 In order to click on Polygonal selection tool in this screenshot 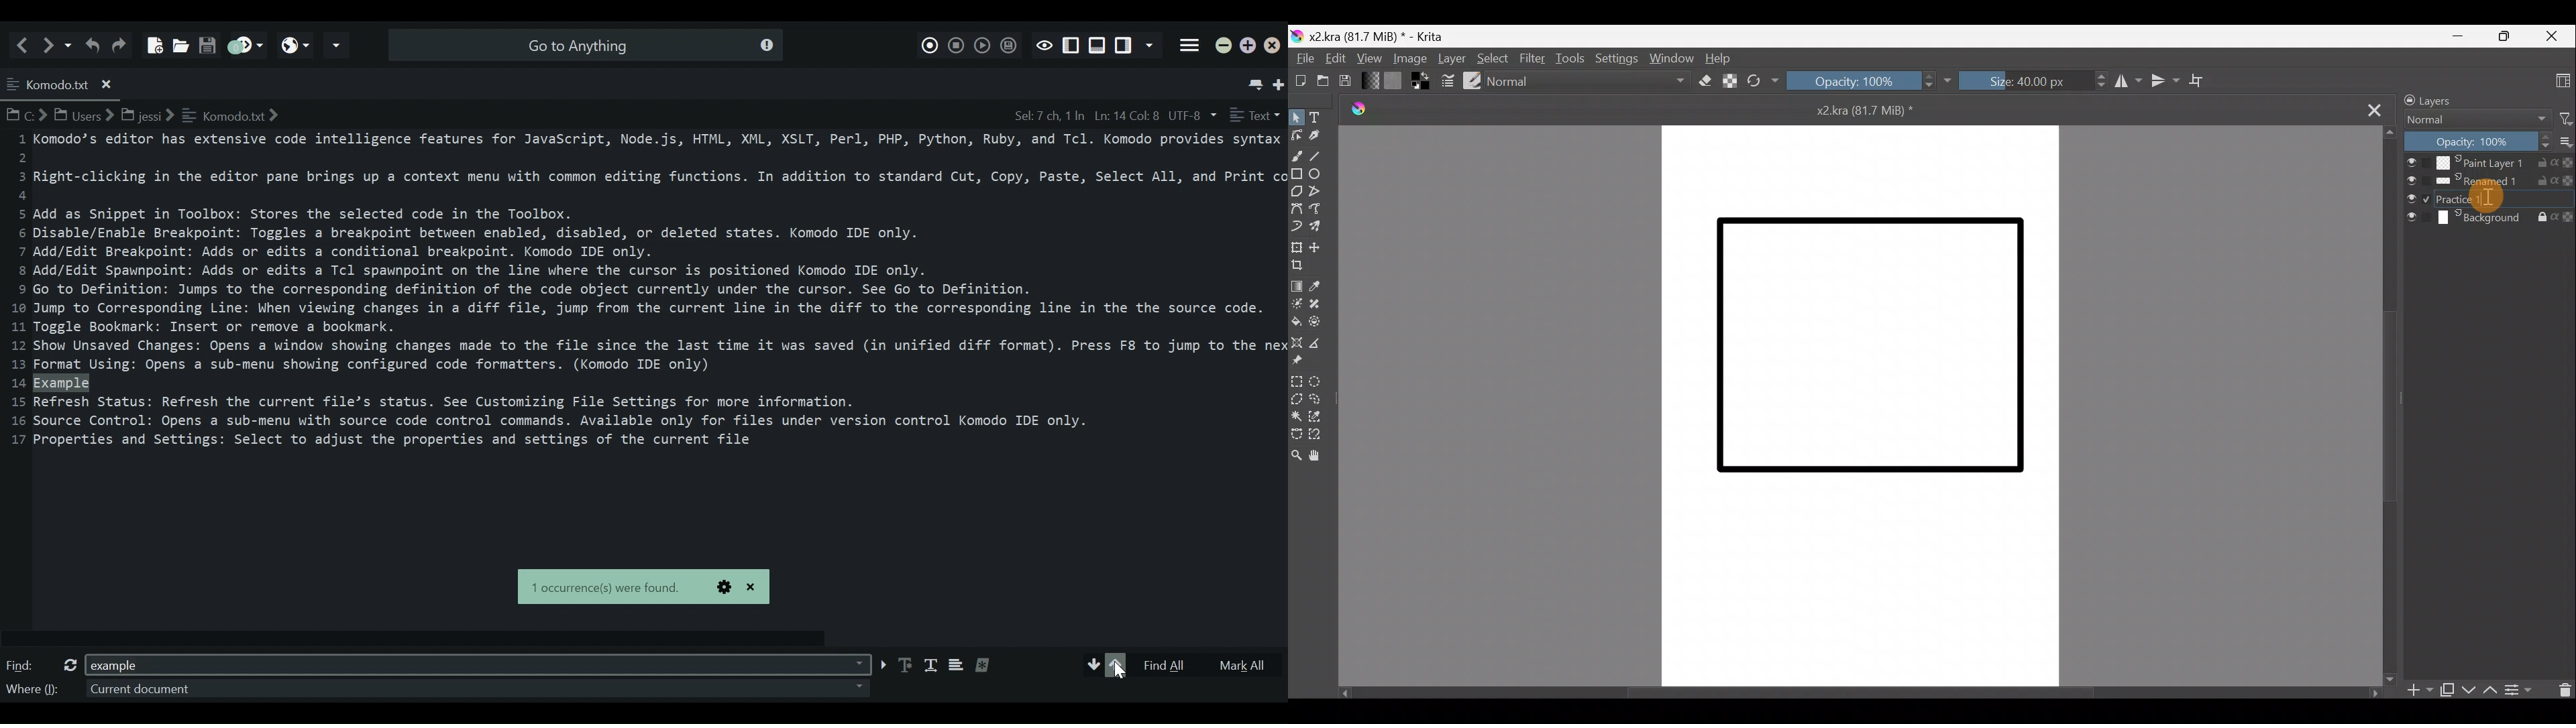, I will do `click(1296, 397)`.